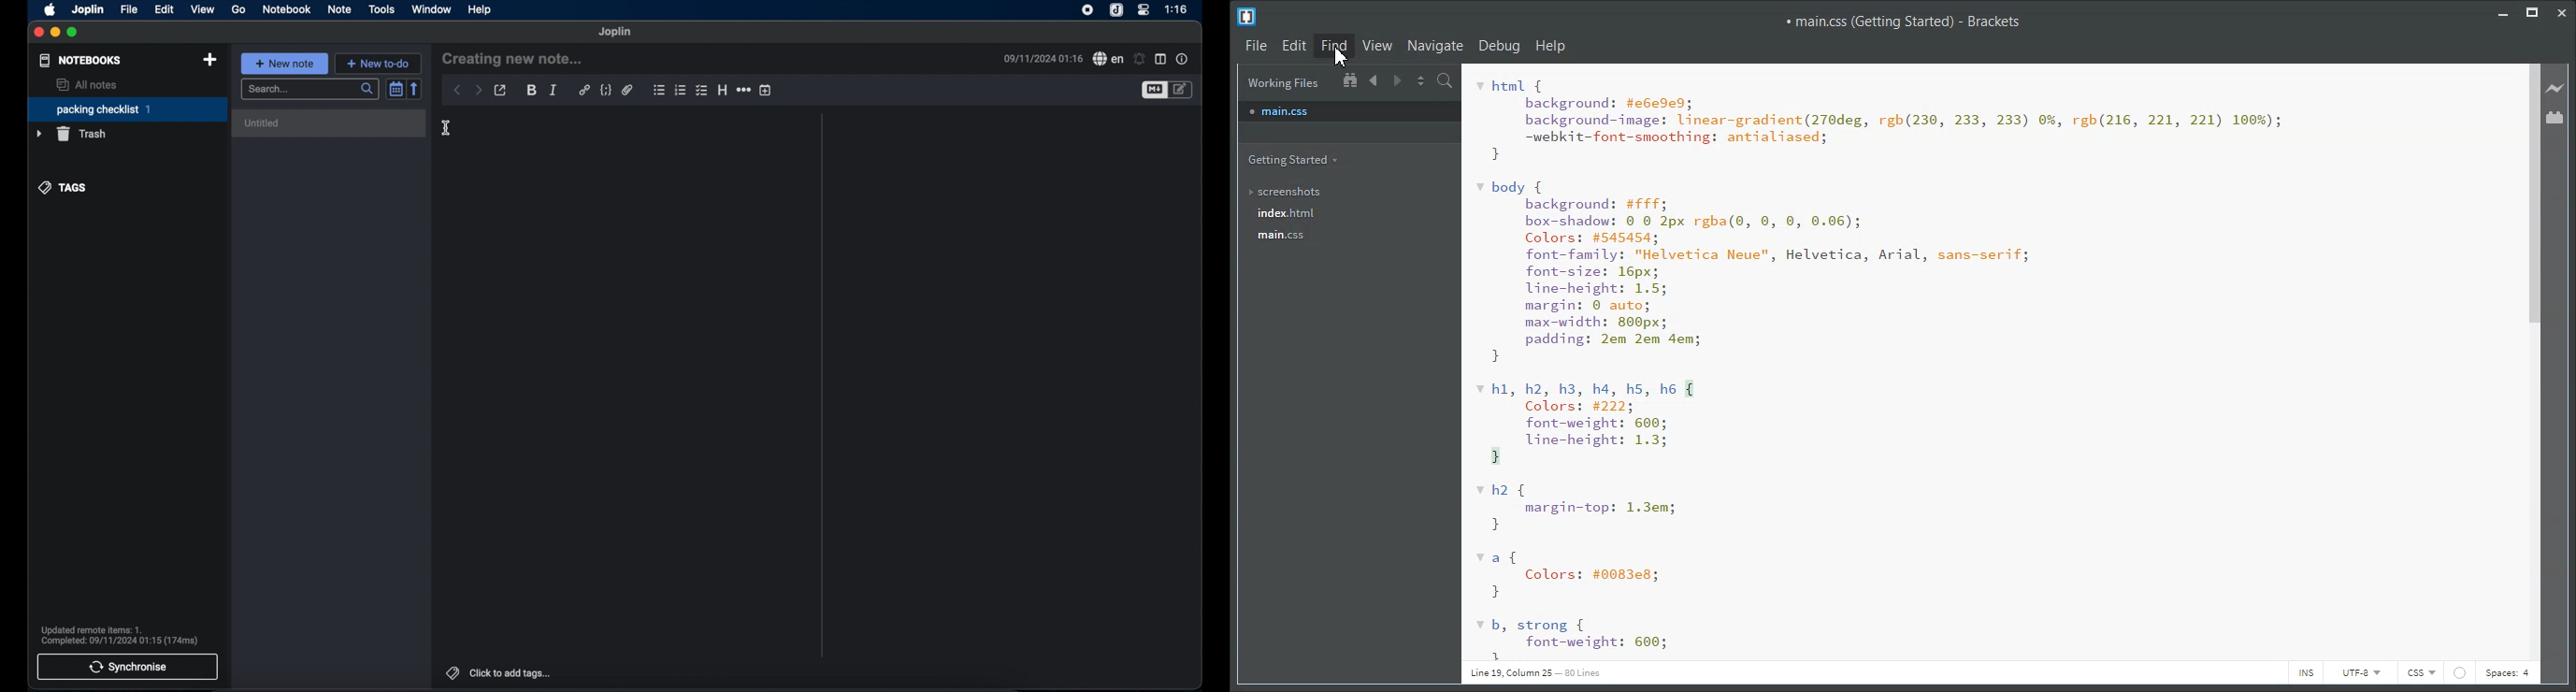  What do you see at coordinates (766, 90) in the screenshot?
I see `insert time` at bounding box center [766, 90].